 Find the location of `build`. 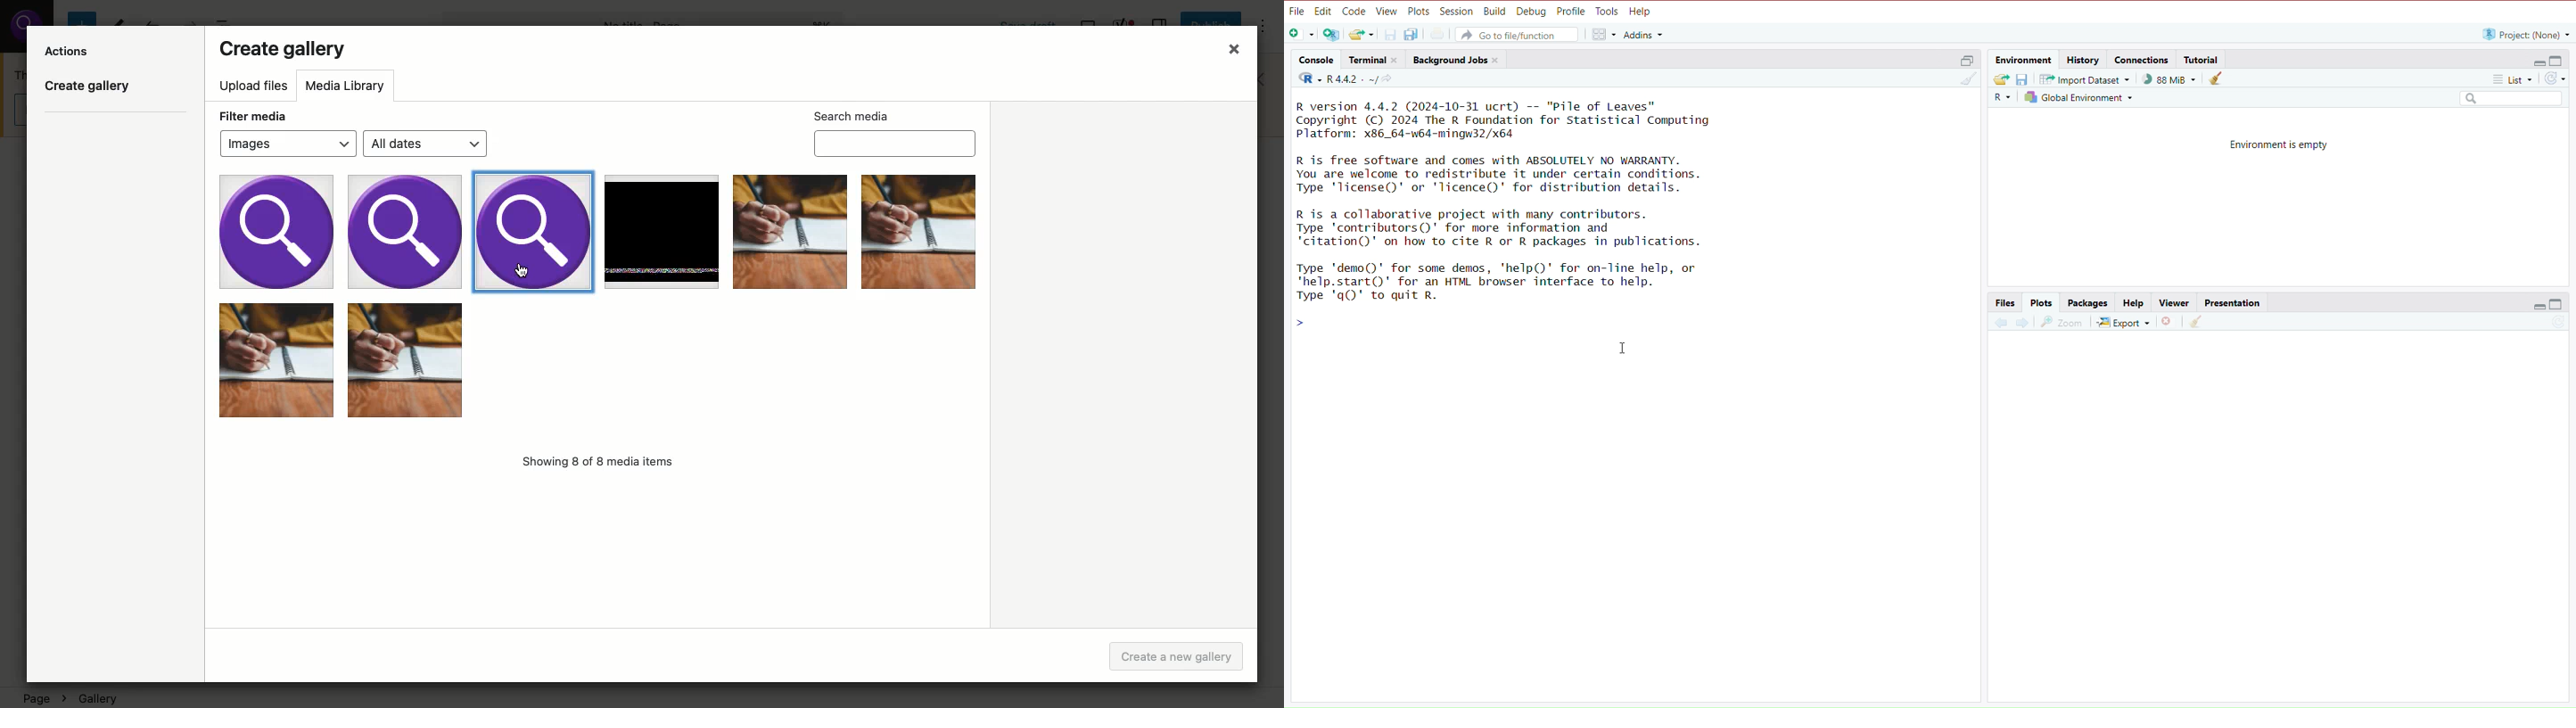

build is located at coordinates (1495, 12).